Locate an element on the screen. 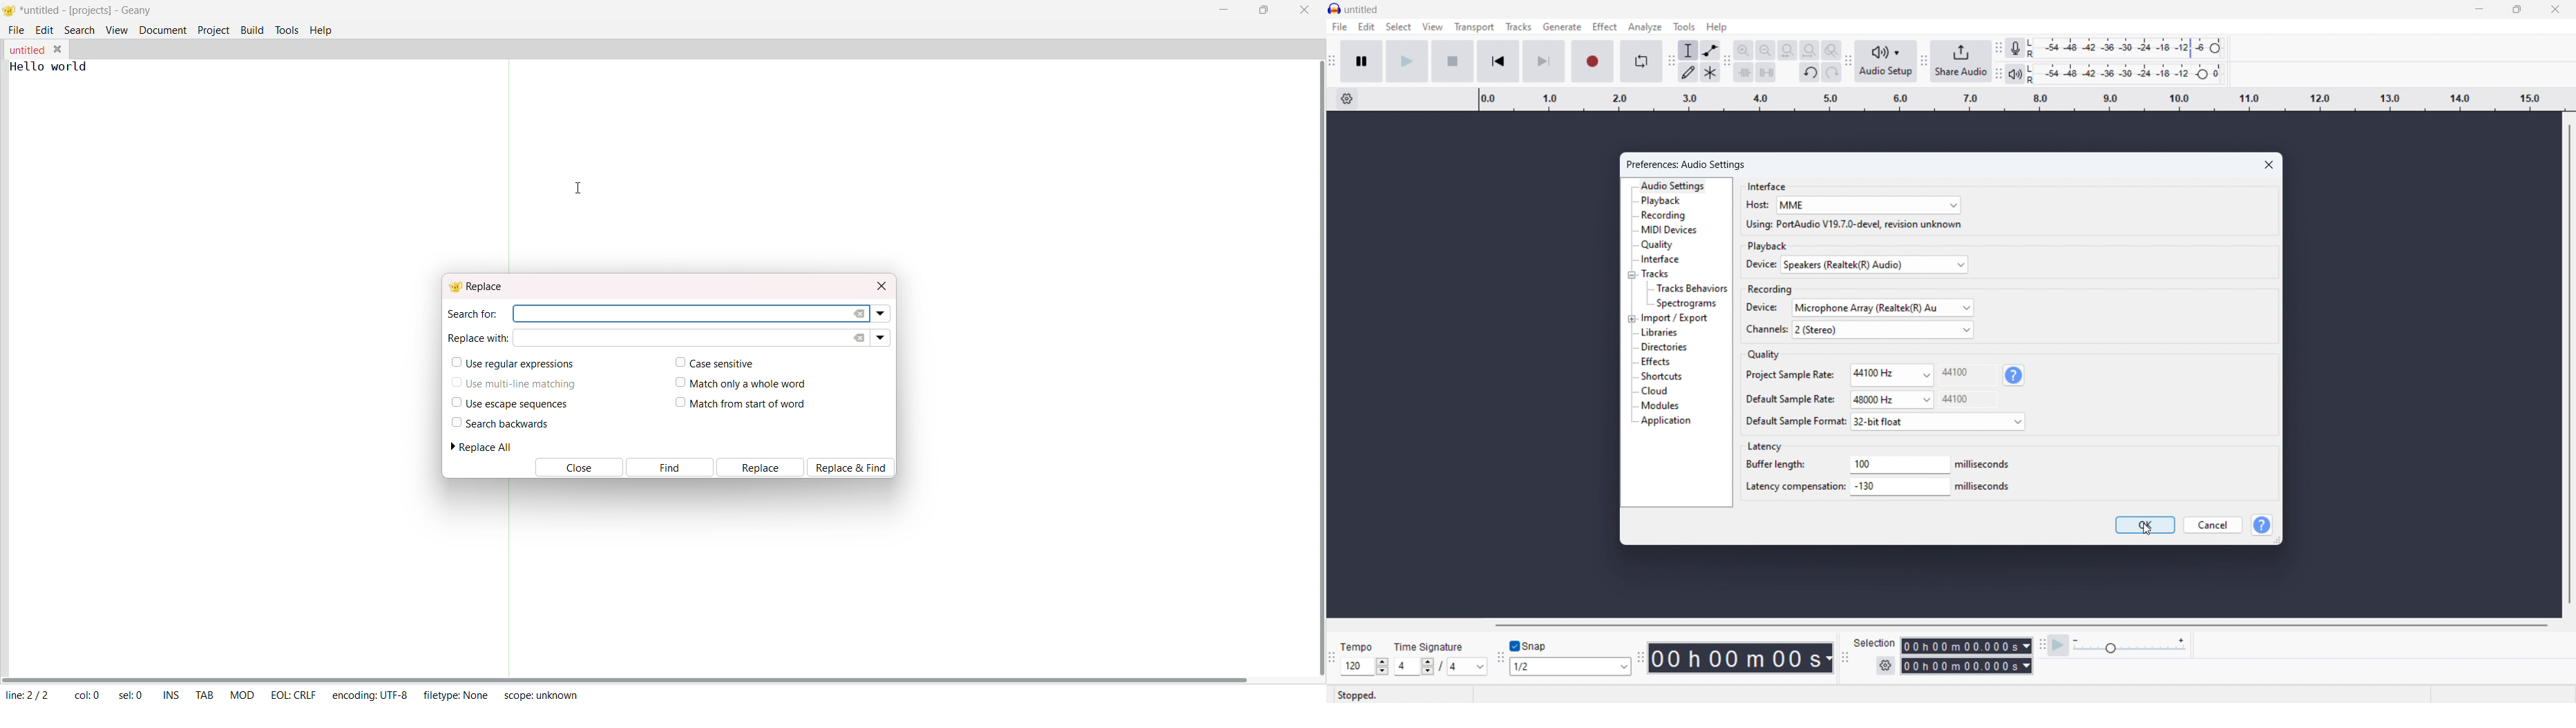  cursor is located at coordinates (2148, 531).